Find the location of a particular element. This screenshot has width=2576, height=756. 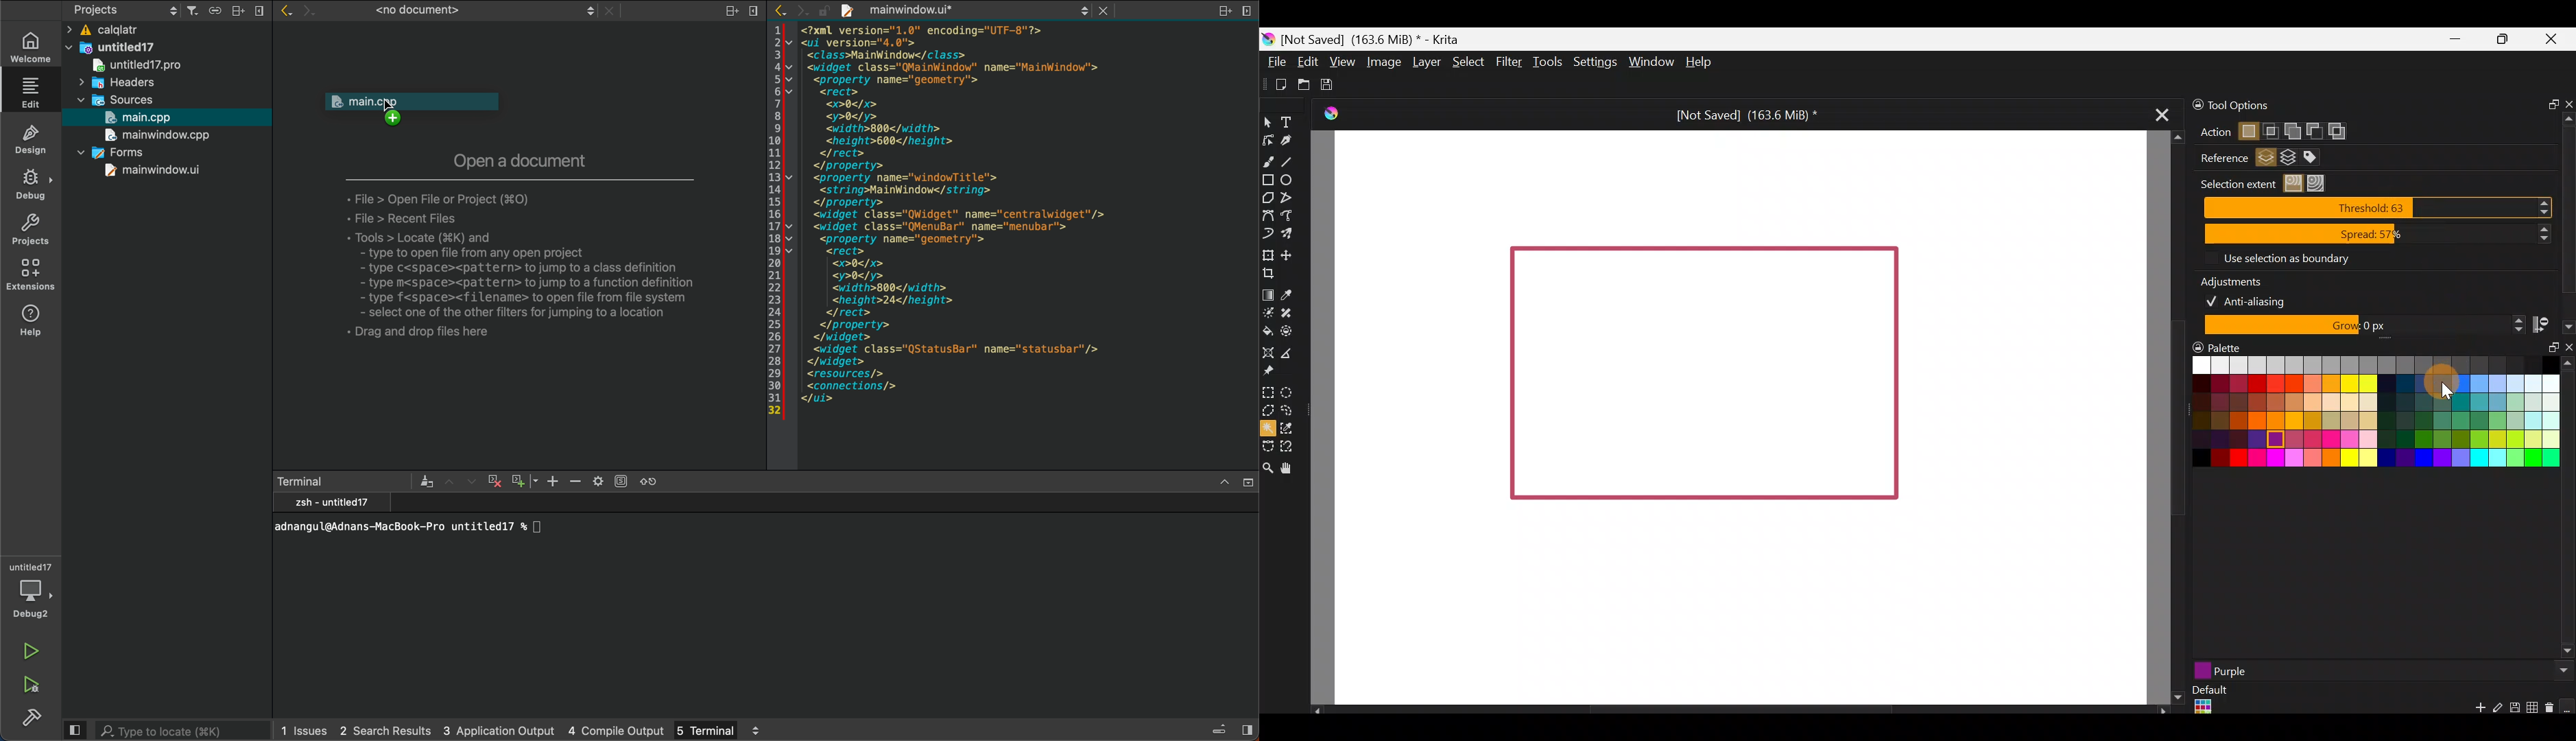

go back is located at coordinates (784, 10).